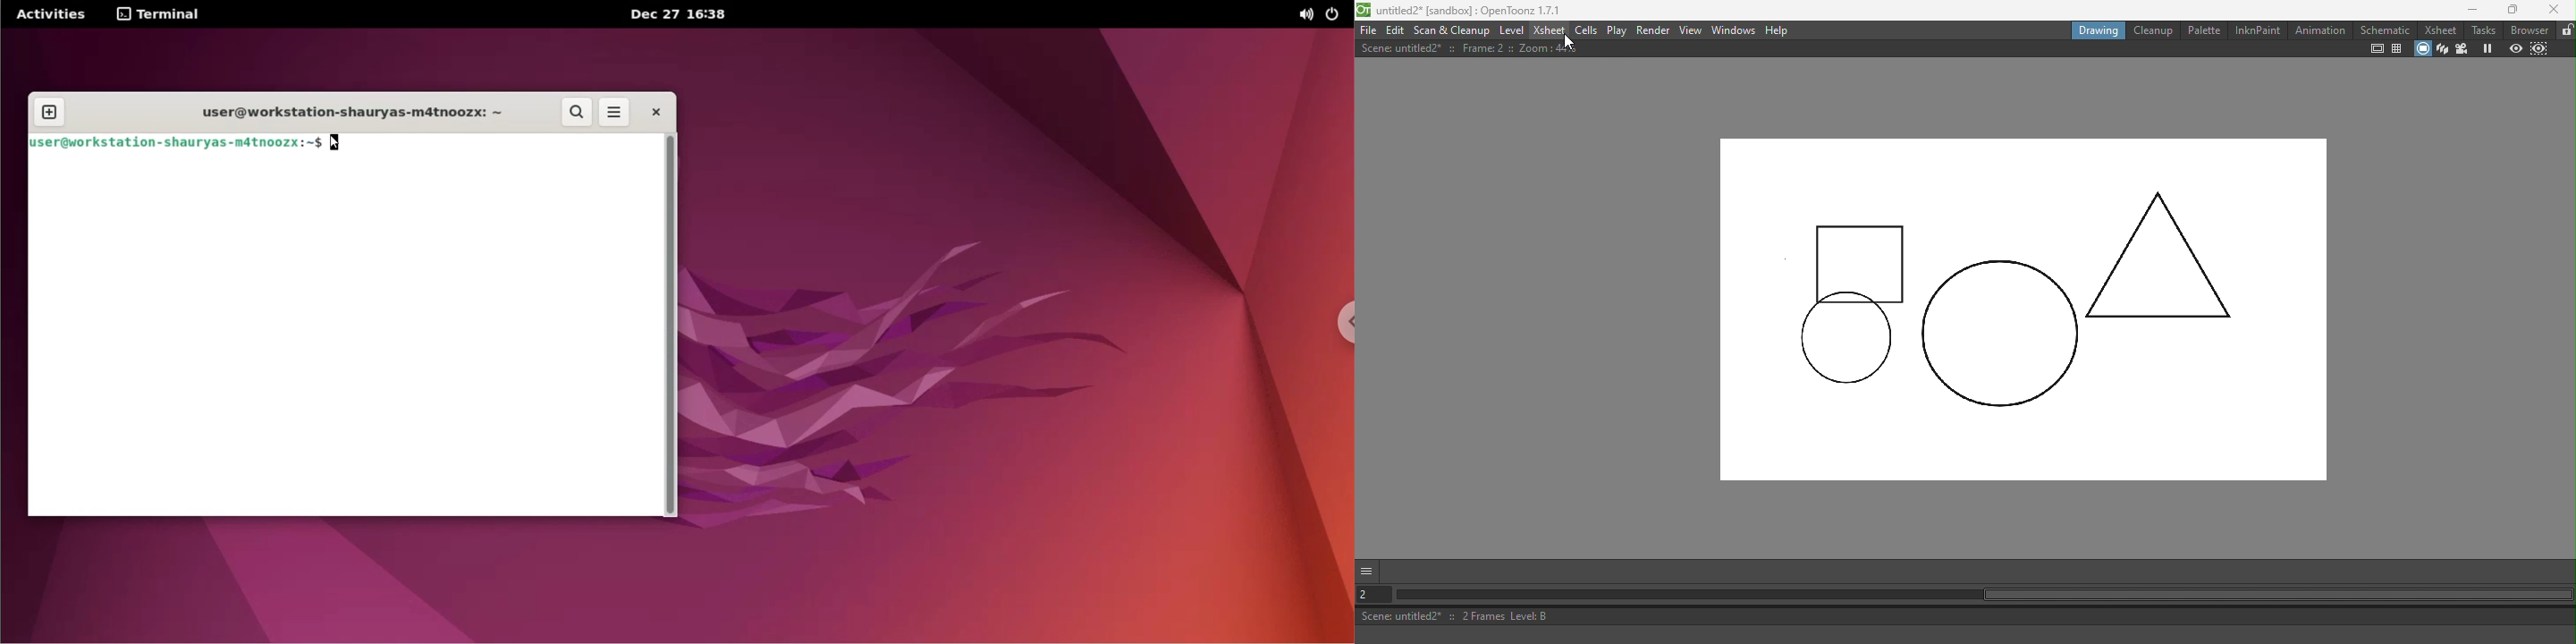 The image size is (2576, 644). Describe the element at coordinates (2096, 30) in the screenshot. I see `Drawing` at that location.